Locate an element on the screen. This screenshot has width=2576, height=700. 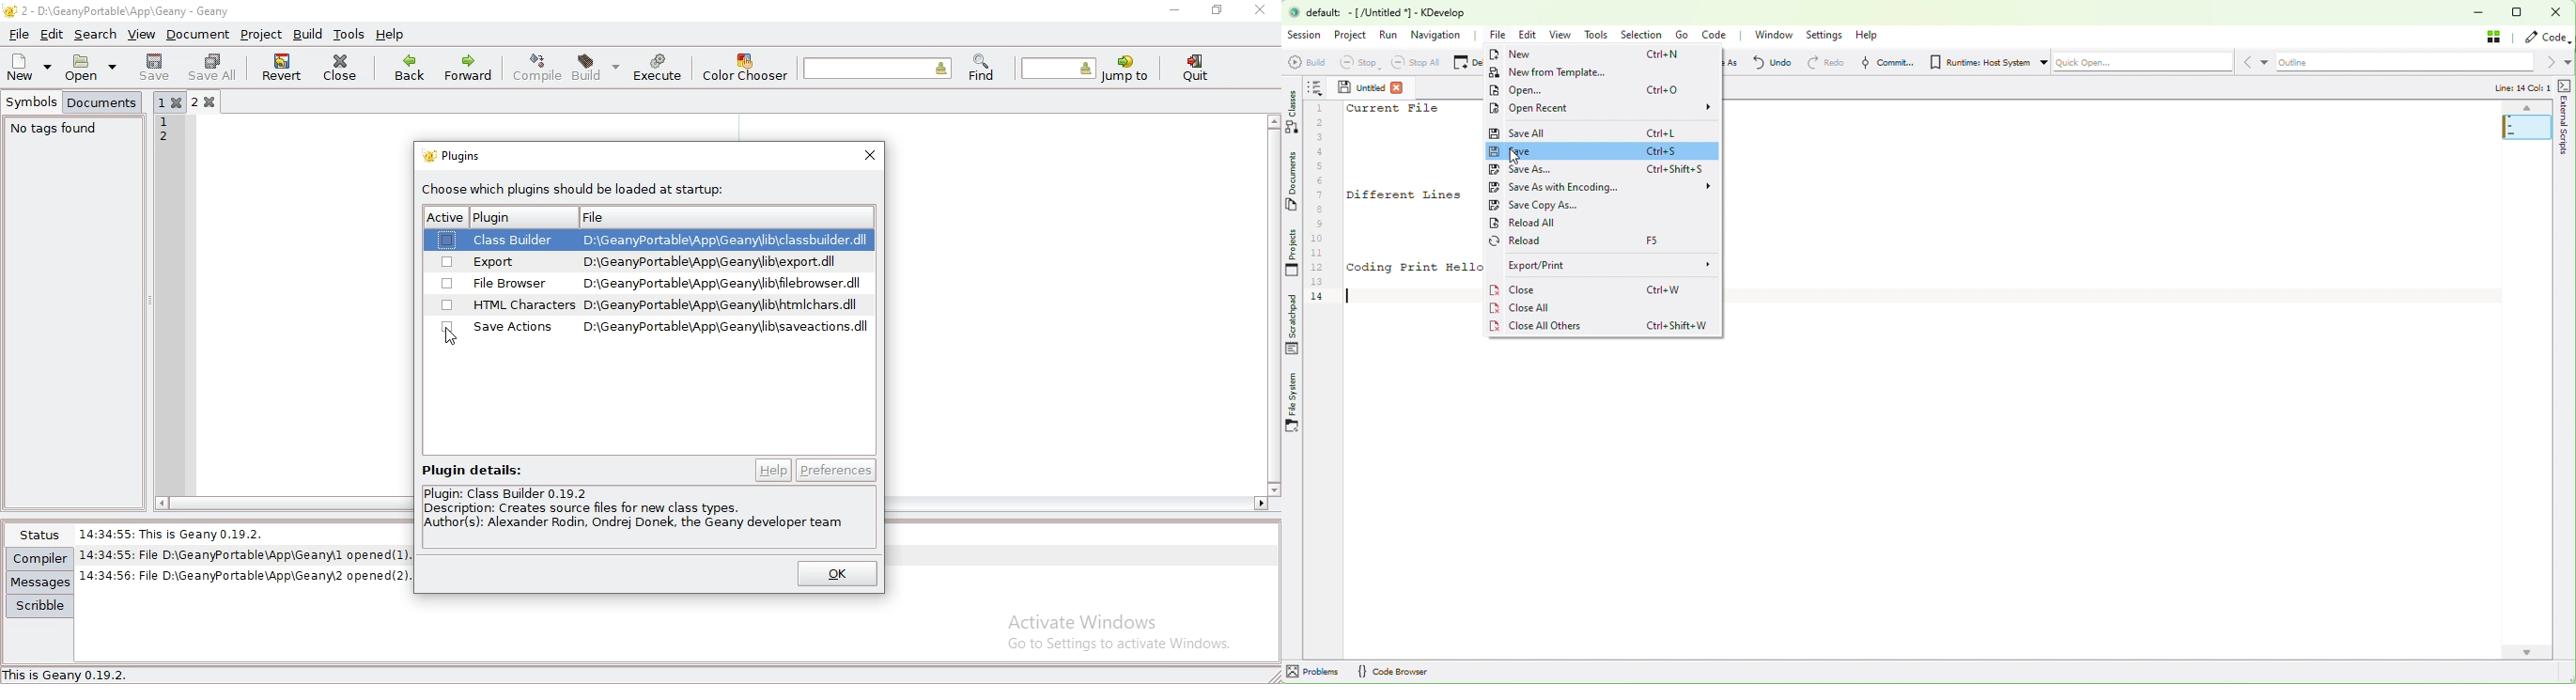
This is Geany 0.19.2 is located at coordinates (71, 675).